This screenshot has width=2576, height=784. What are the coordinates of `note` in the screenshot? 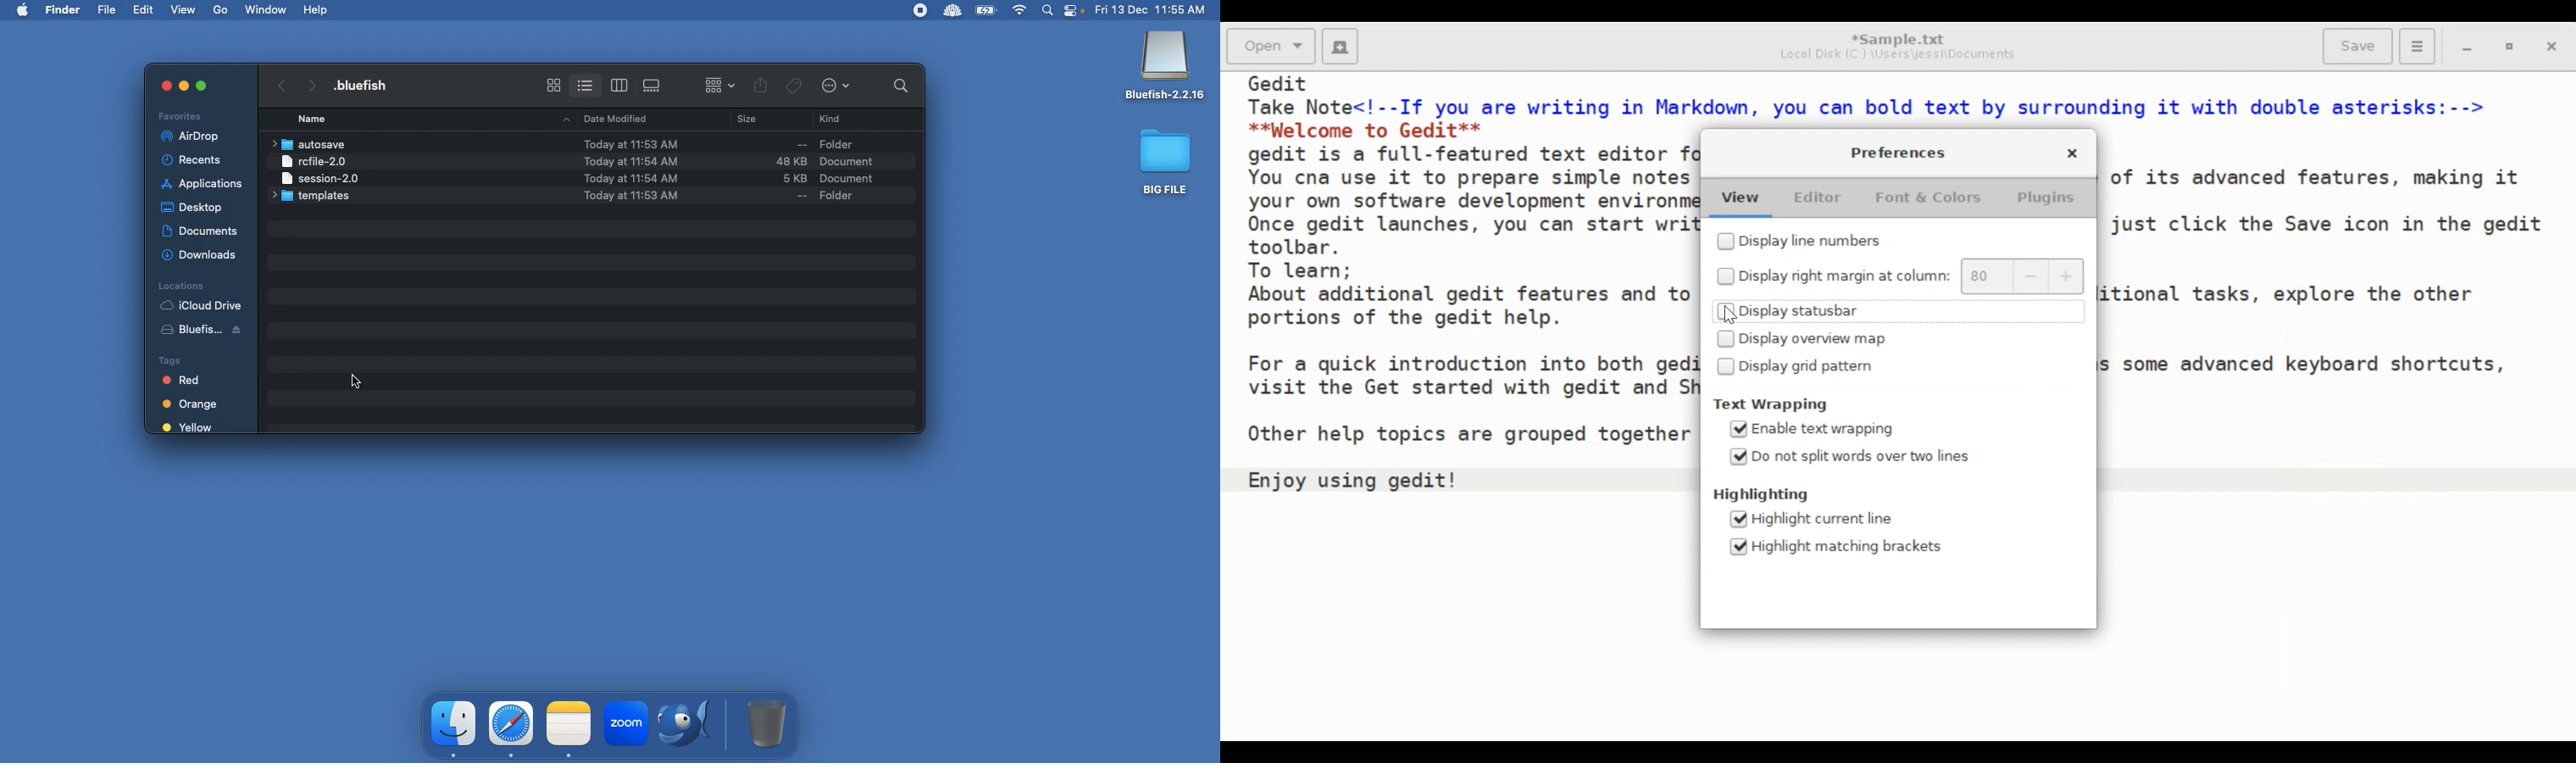 It's located at (569, 721).